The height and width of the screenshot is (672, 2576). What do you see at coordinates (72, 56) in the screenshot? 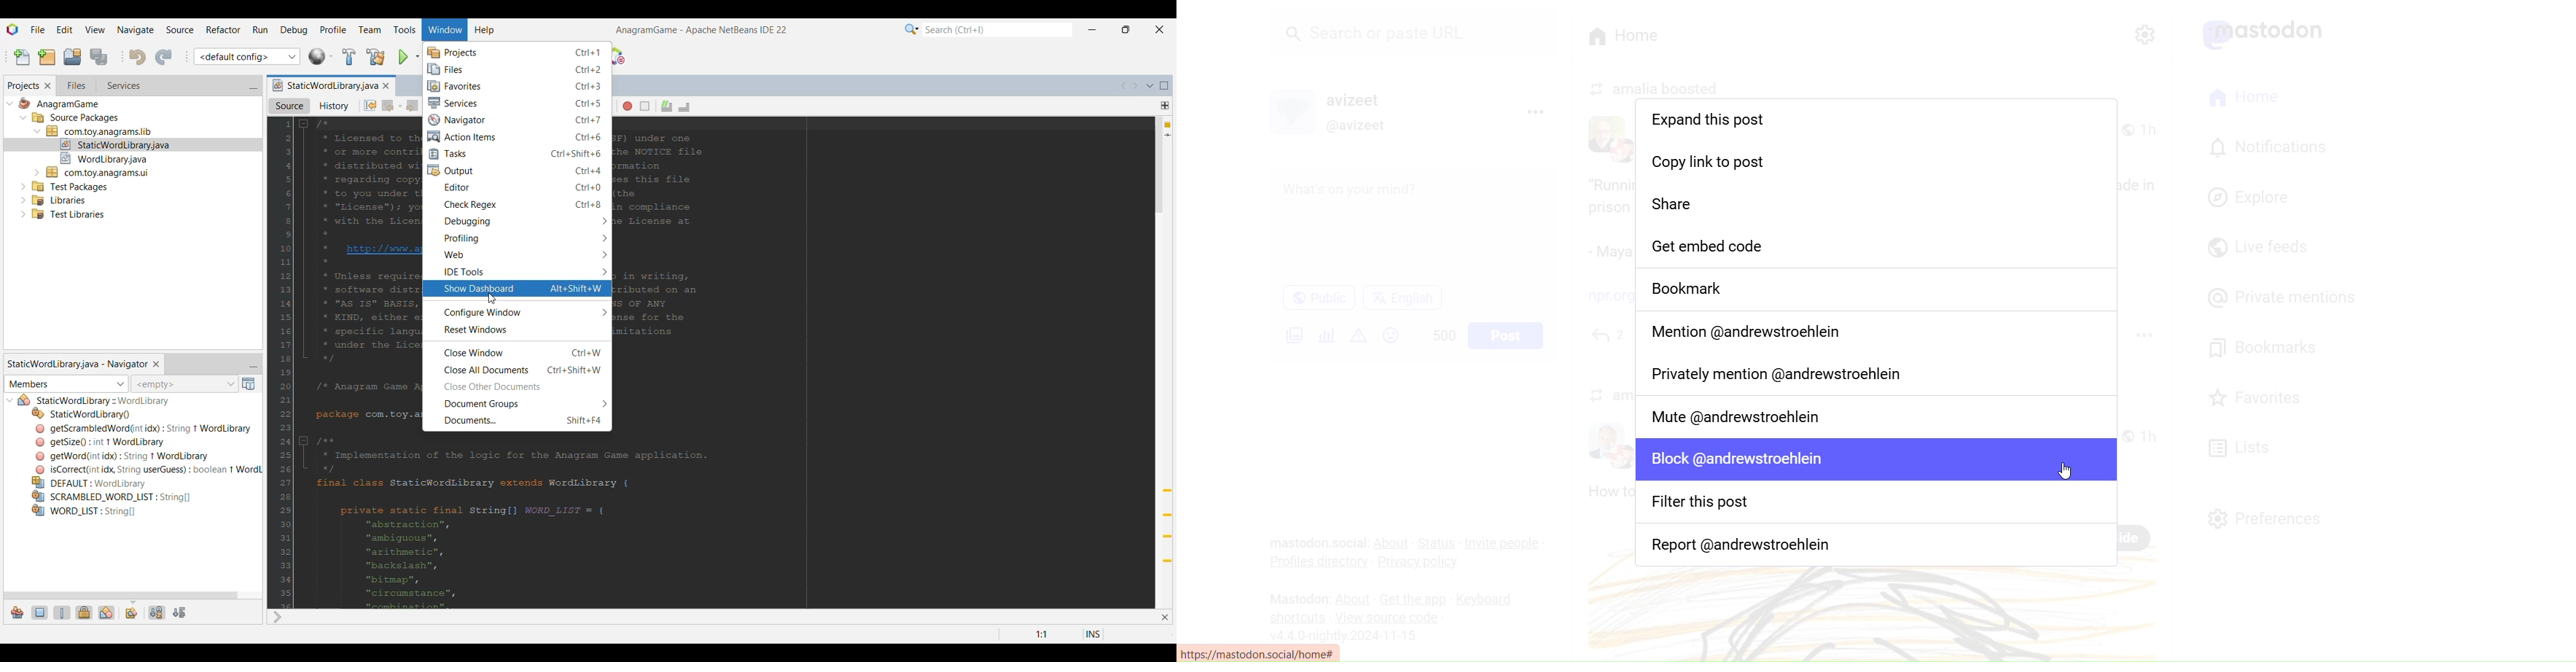
I see `Open project` at bounding box center [72, 56].